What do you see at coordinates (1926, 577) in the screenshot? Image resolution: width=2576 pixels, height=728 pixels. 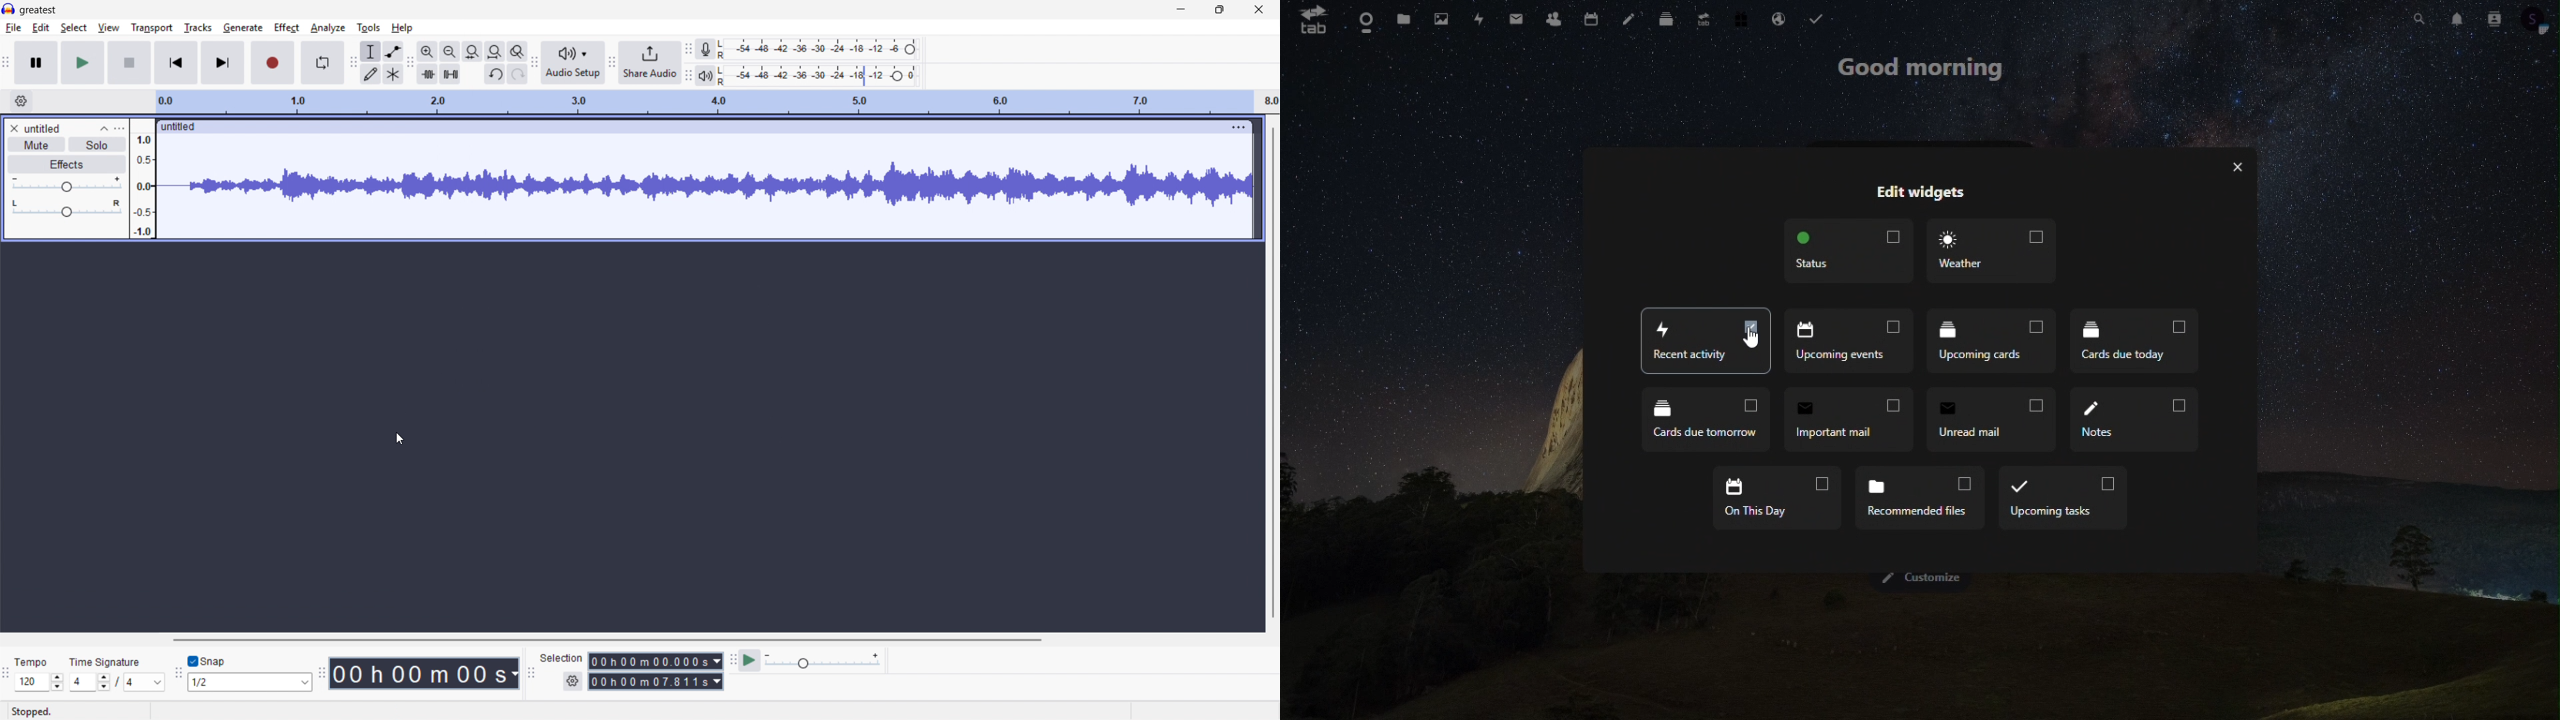 I see ` Customize` at bounding box center [1926, 577].